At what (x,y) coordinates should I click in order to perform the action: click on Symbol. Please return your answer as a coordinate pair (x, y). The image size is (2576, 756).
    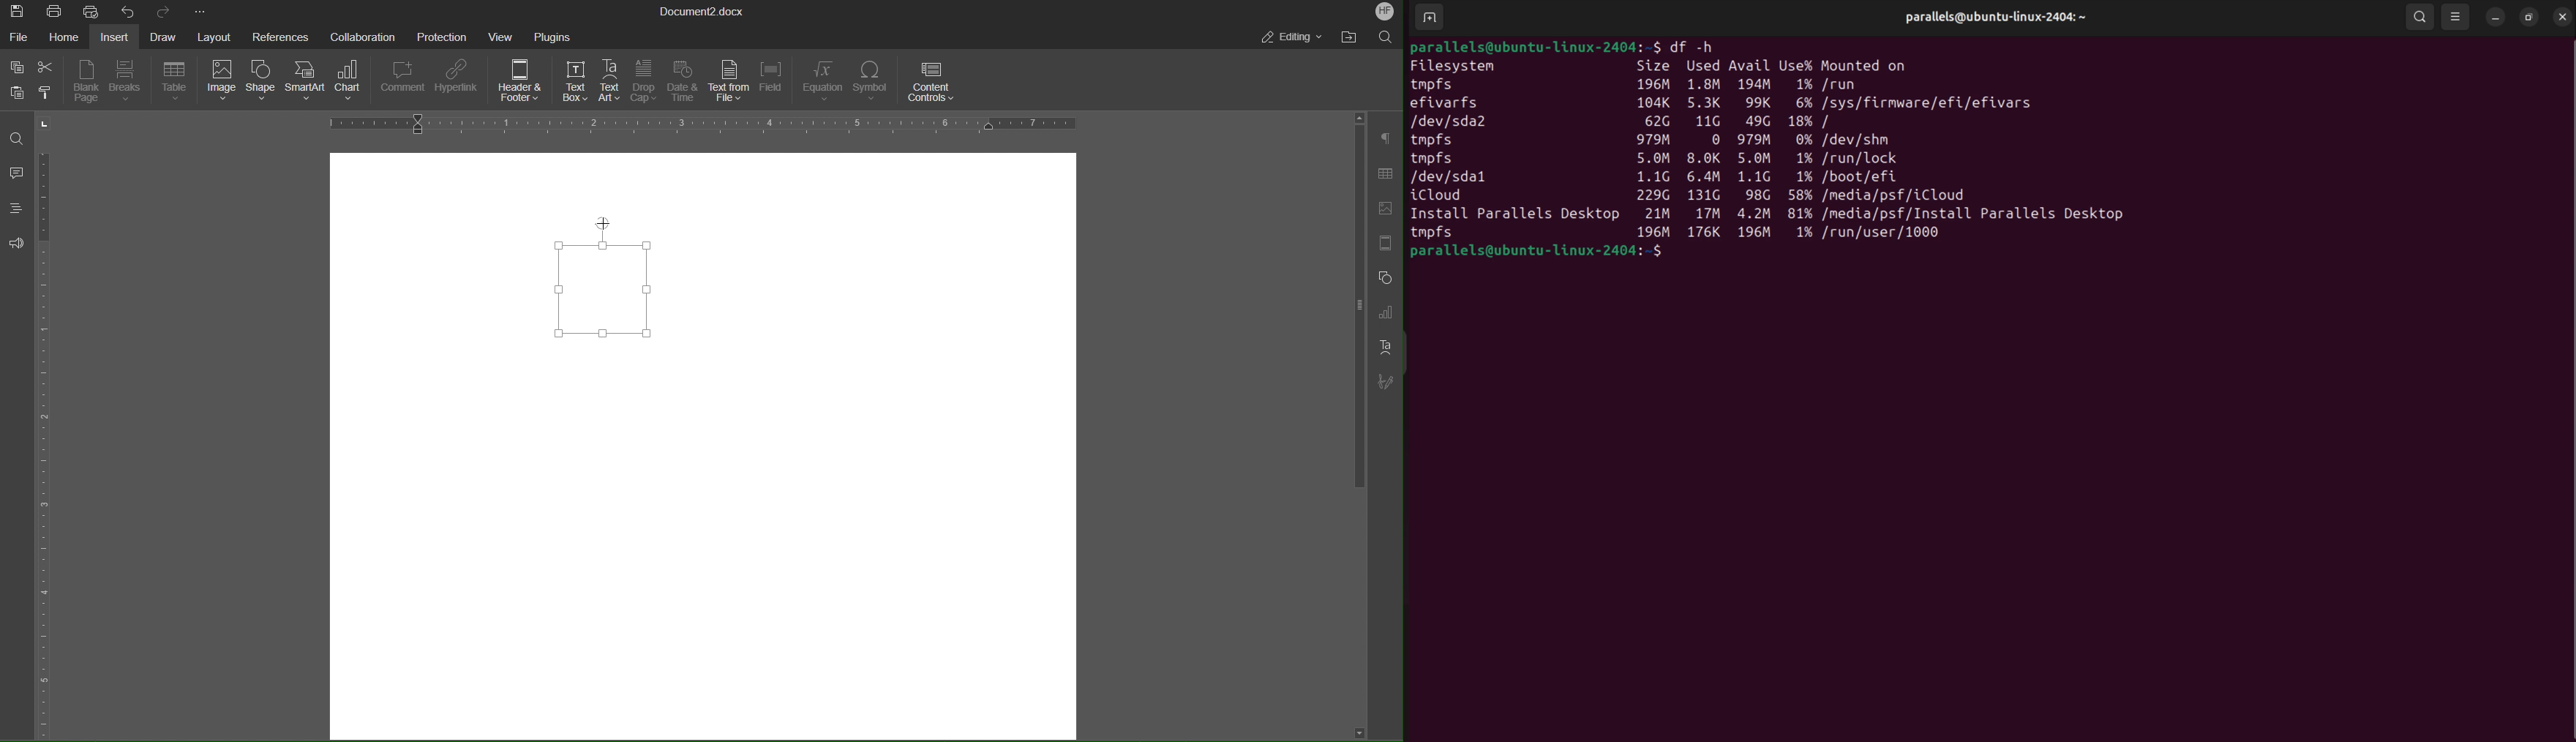
    Looking at the image, I should click on (873, 82).